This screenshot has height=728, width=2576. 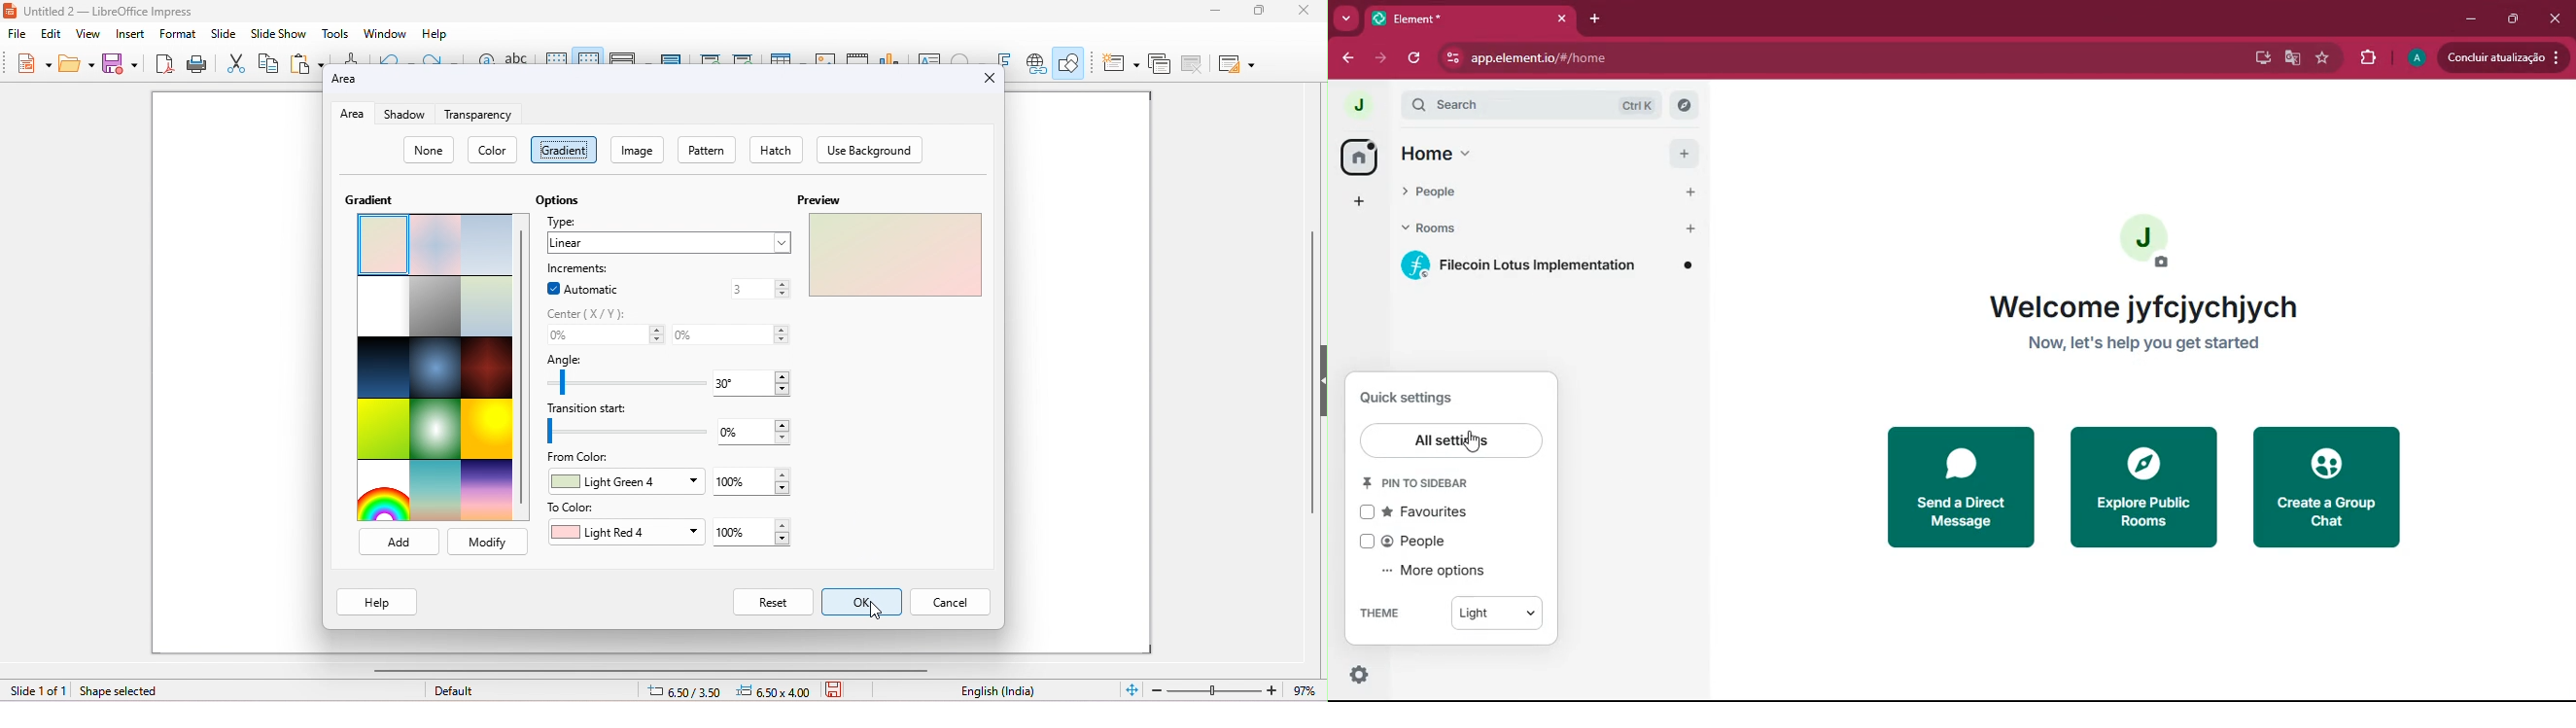 What do you see at coordinates (2502, 58) in the screenshot?
I see `conduir atualizacao` at bounding box center [2502, 58].